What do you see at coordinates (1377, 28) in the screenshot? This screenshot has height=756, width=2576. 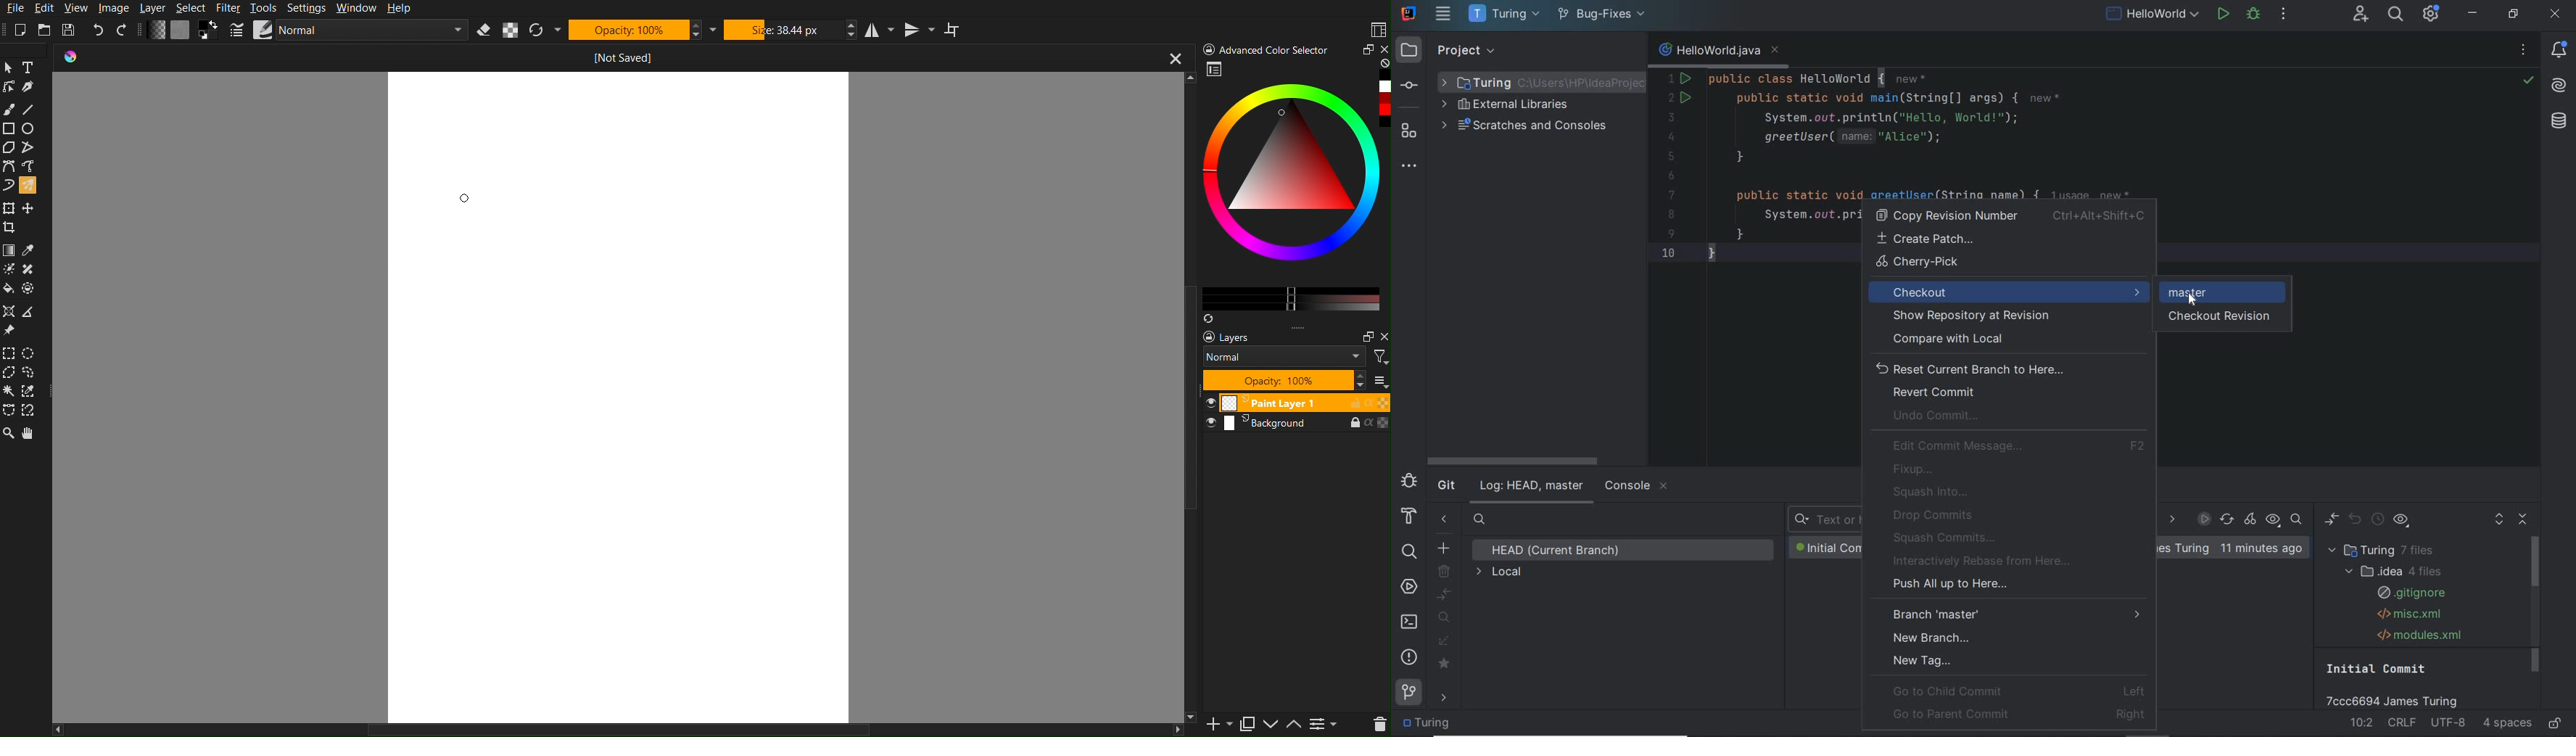 I see `Workspaces` at bounding box center [1377, 28].